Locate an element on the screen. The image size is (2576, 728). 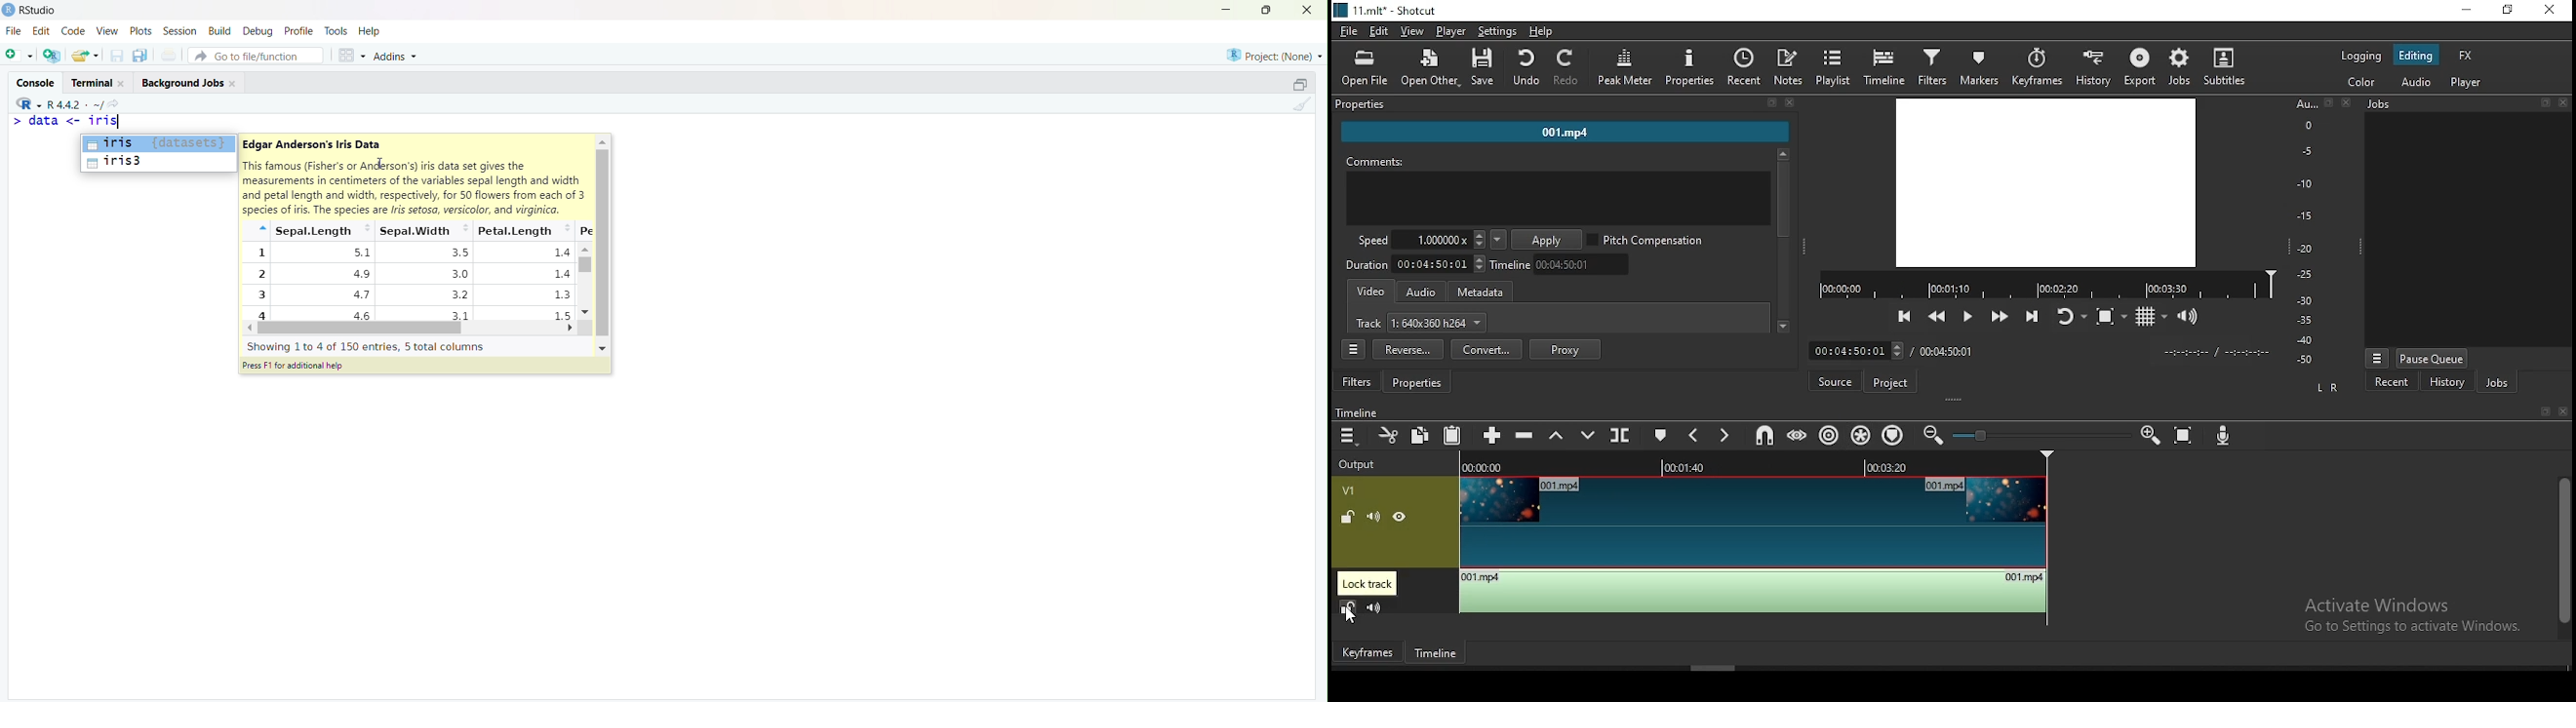
ripple delete is located at coordinates (1526, 435).